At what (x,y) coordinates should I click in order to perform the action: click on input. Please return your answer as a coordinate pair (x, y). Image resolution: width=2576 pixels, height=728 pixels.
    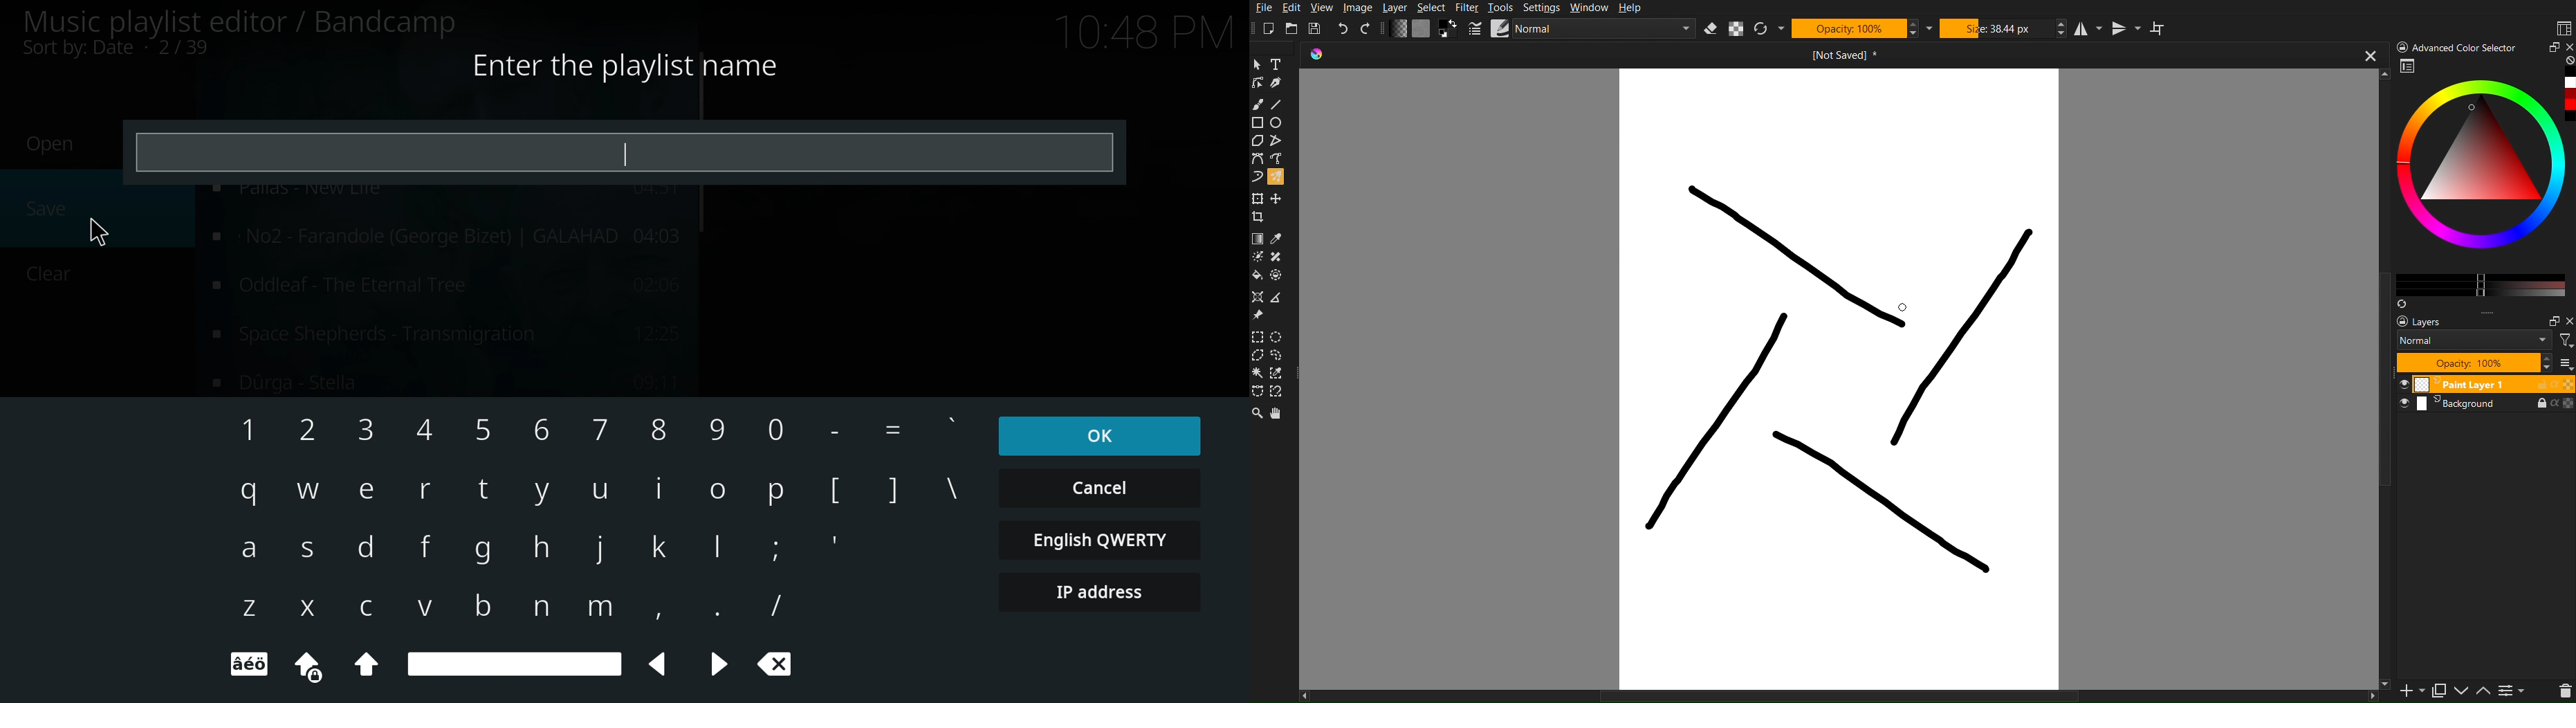
    Looking at the image, I should click on (626, 153).